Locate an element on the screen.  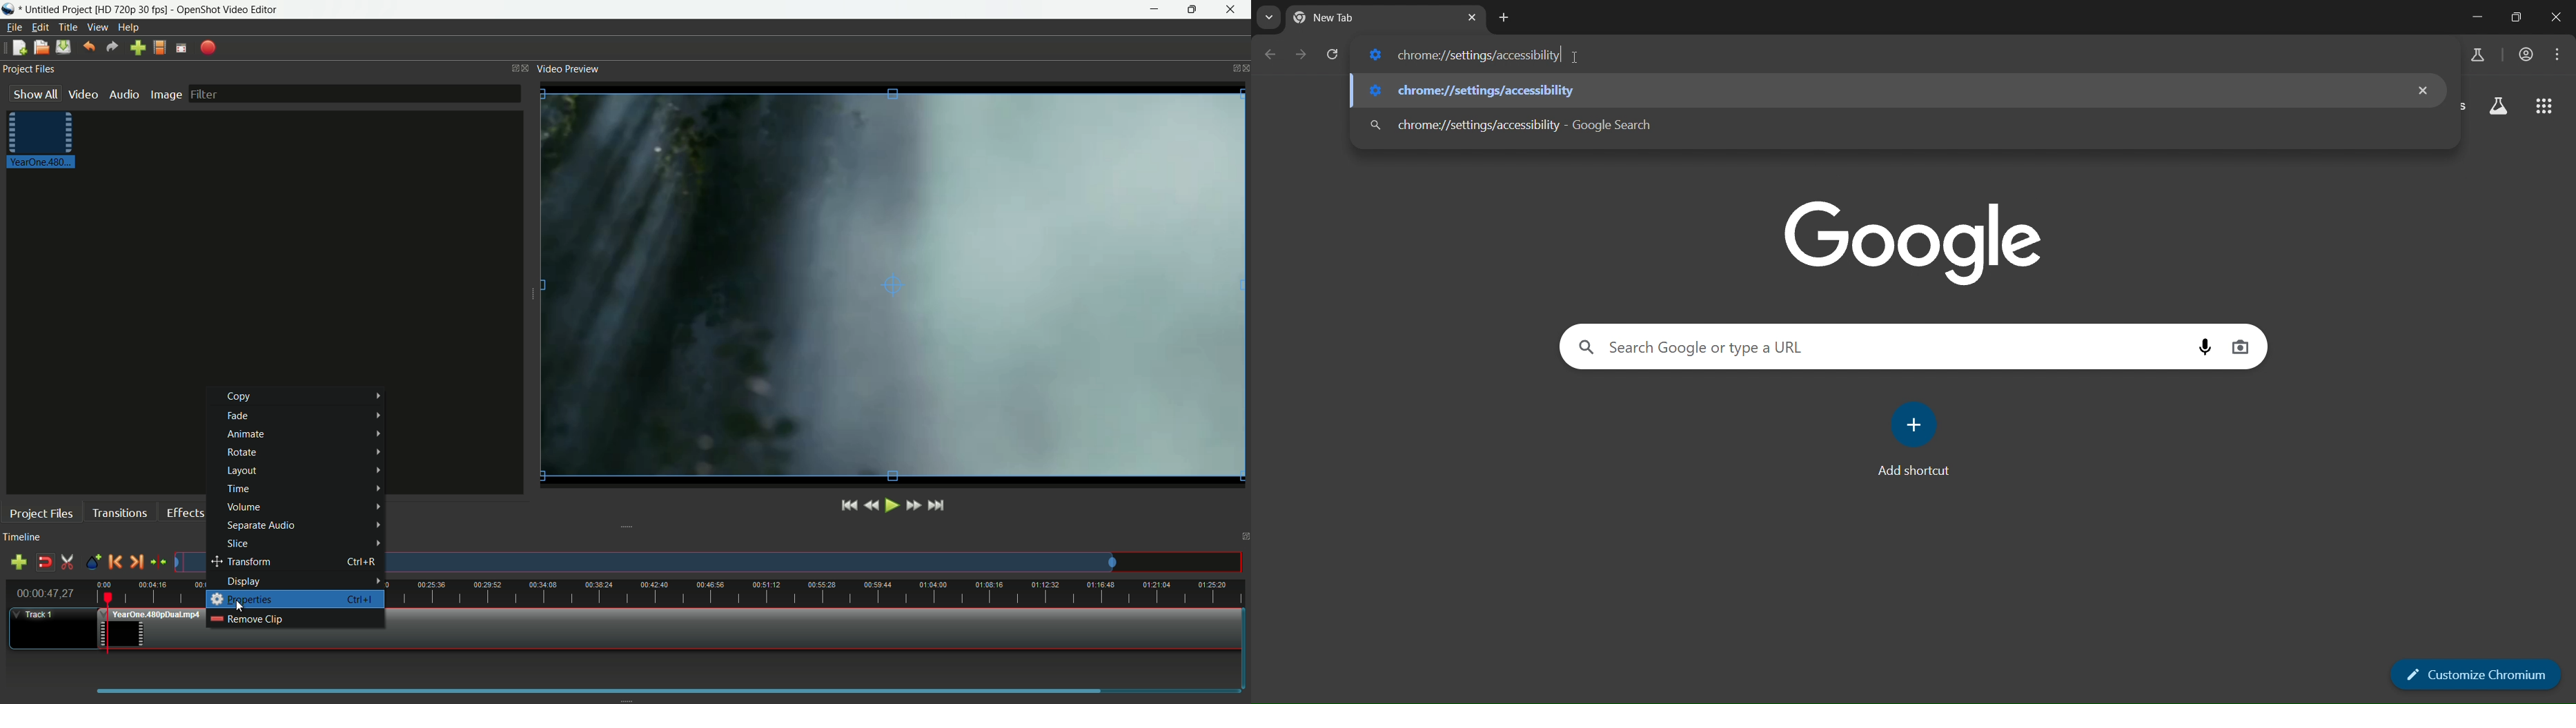
video is located at coordinates (83, 94).